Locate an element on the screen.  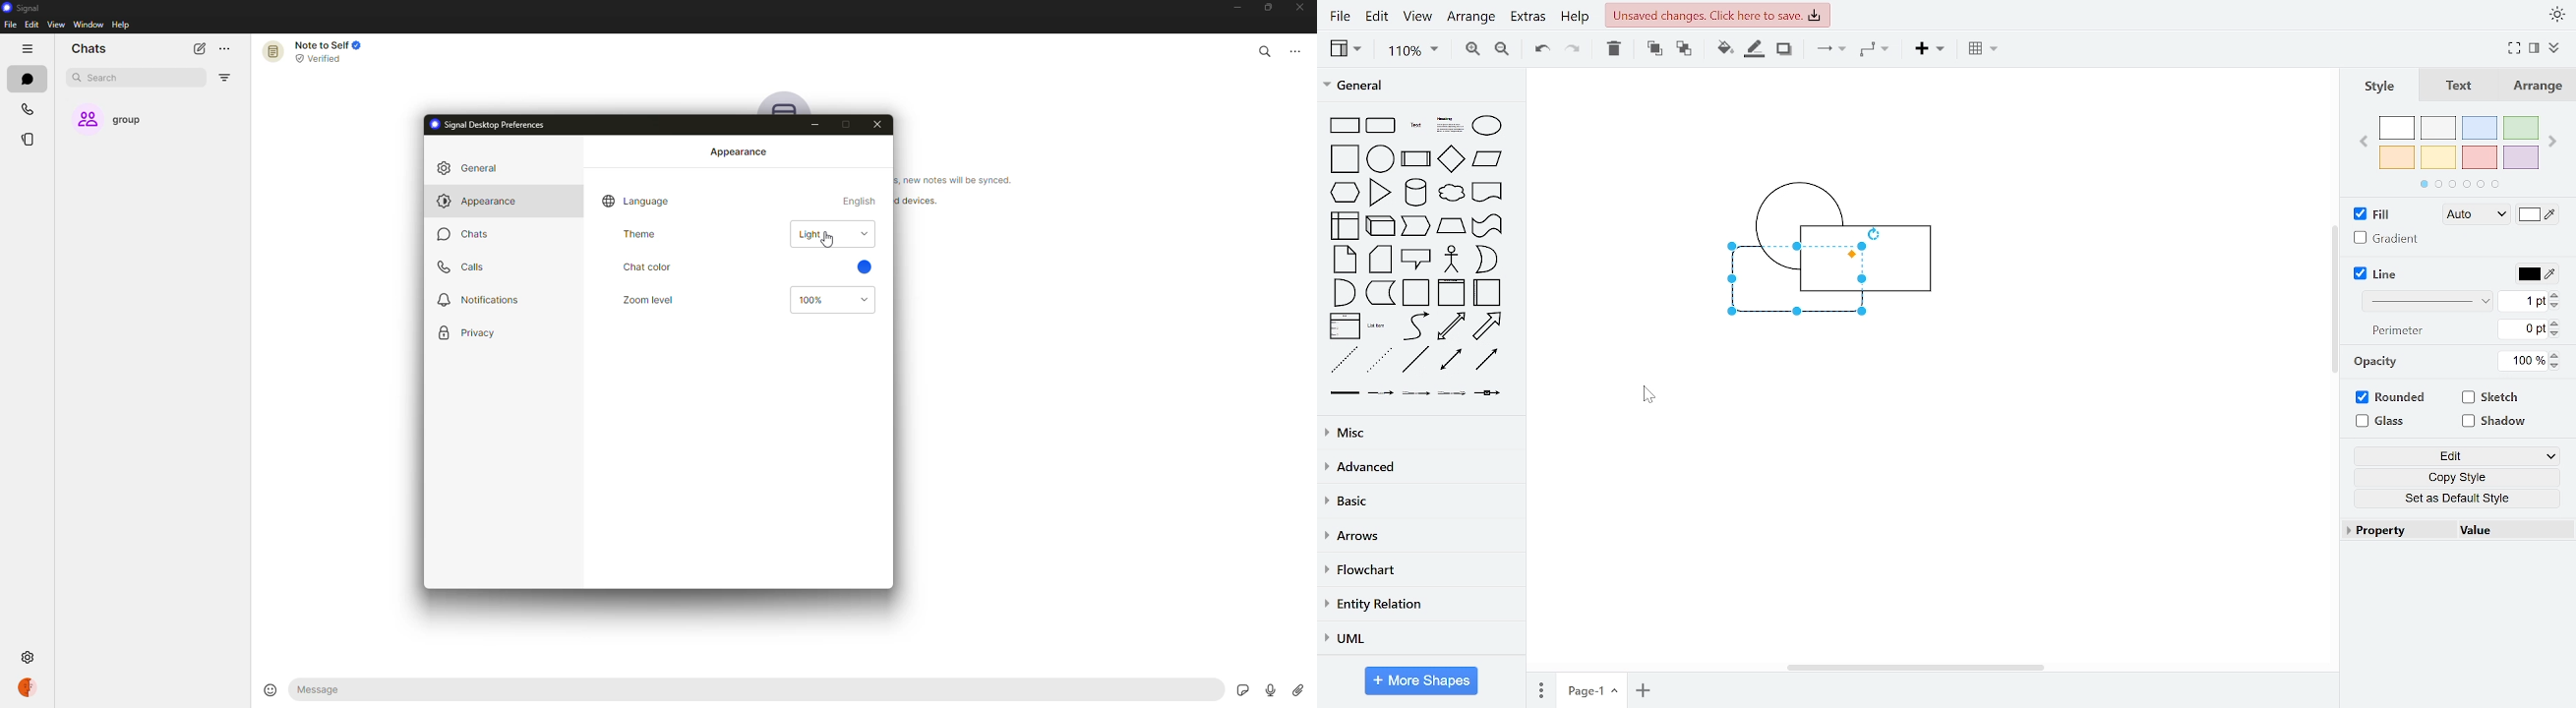
line color is located at coordinates (2539, 275).